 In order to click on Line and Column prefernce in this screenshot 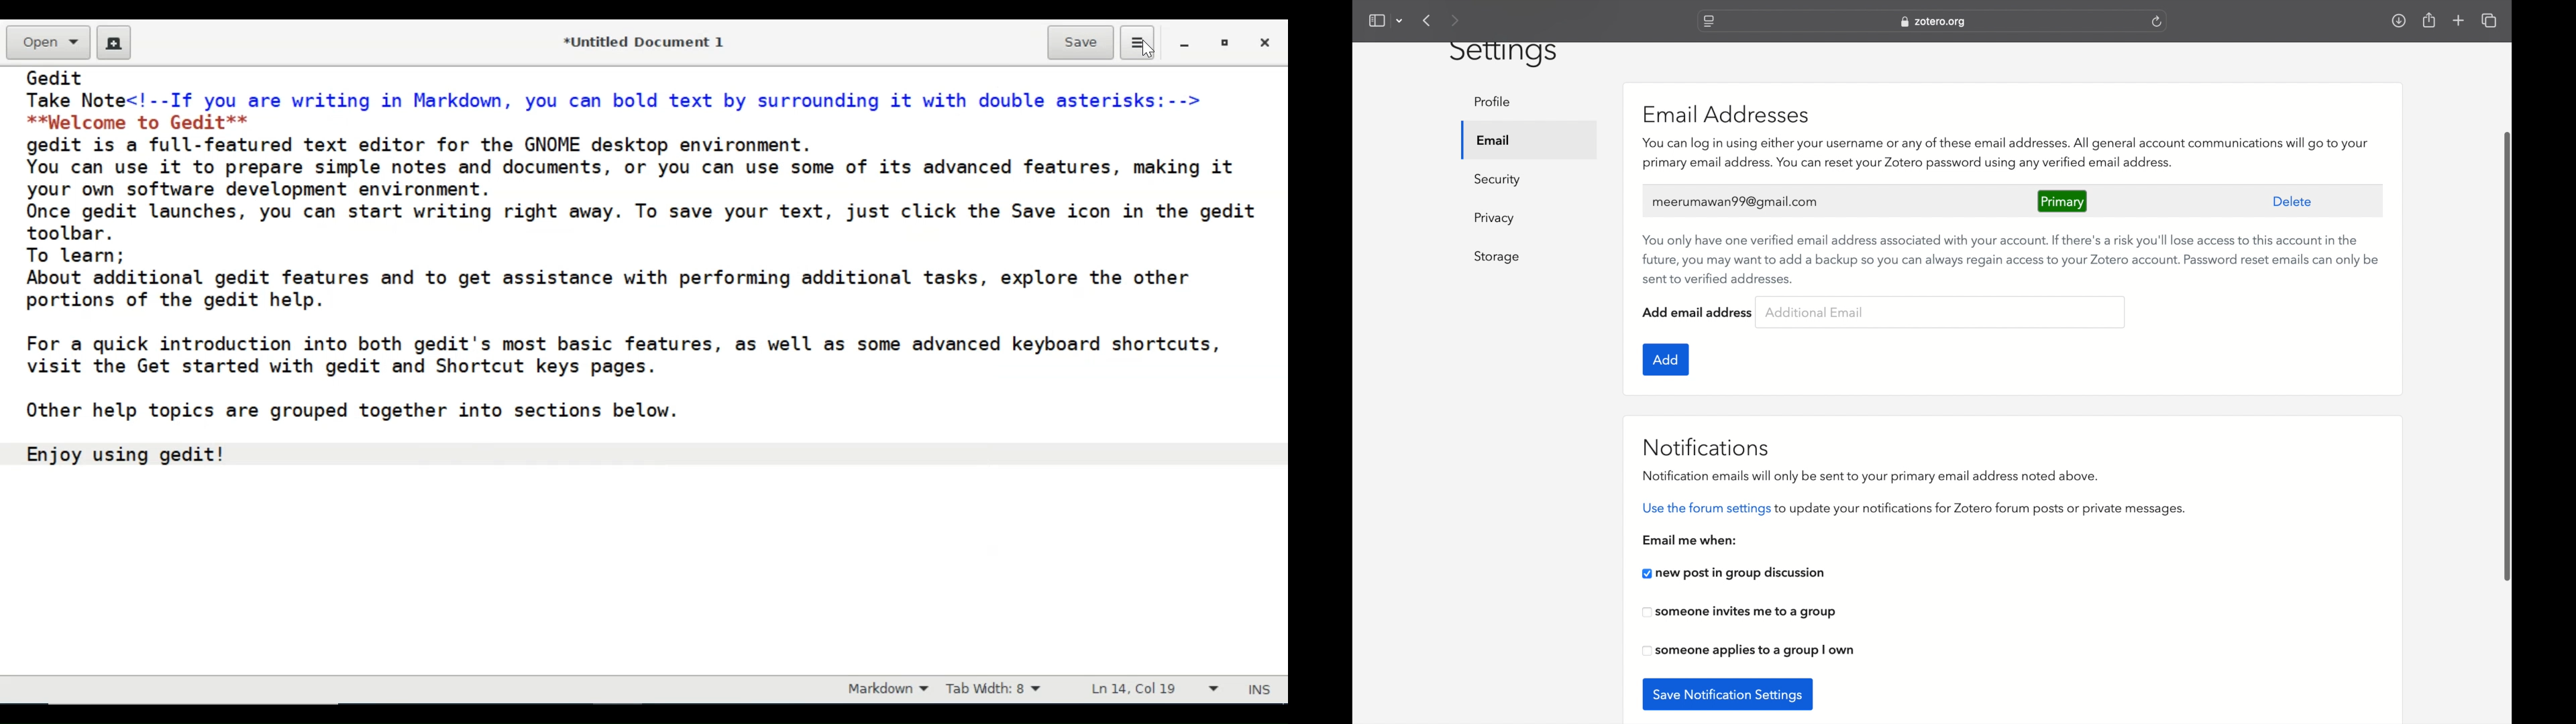, I will do `click(1157, 690)`.